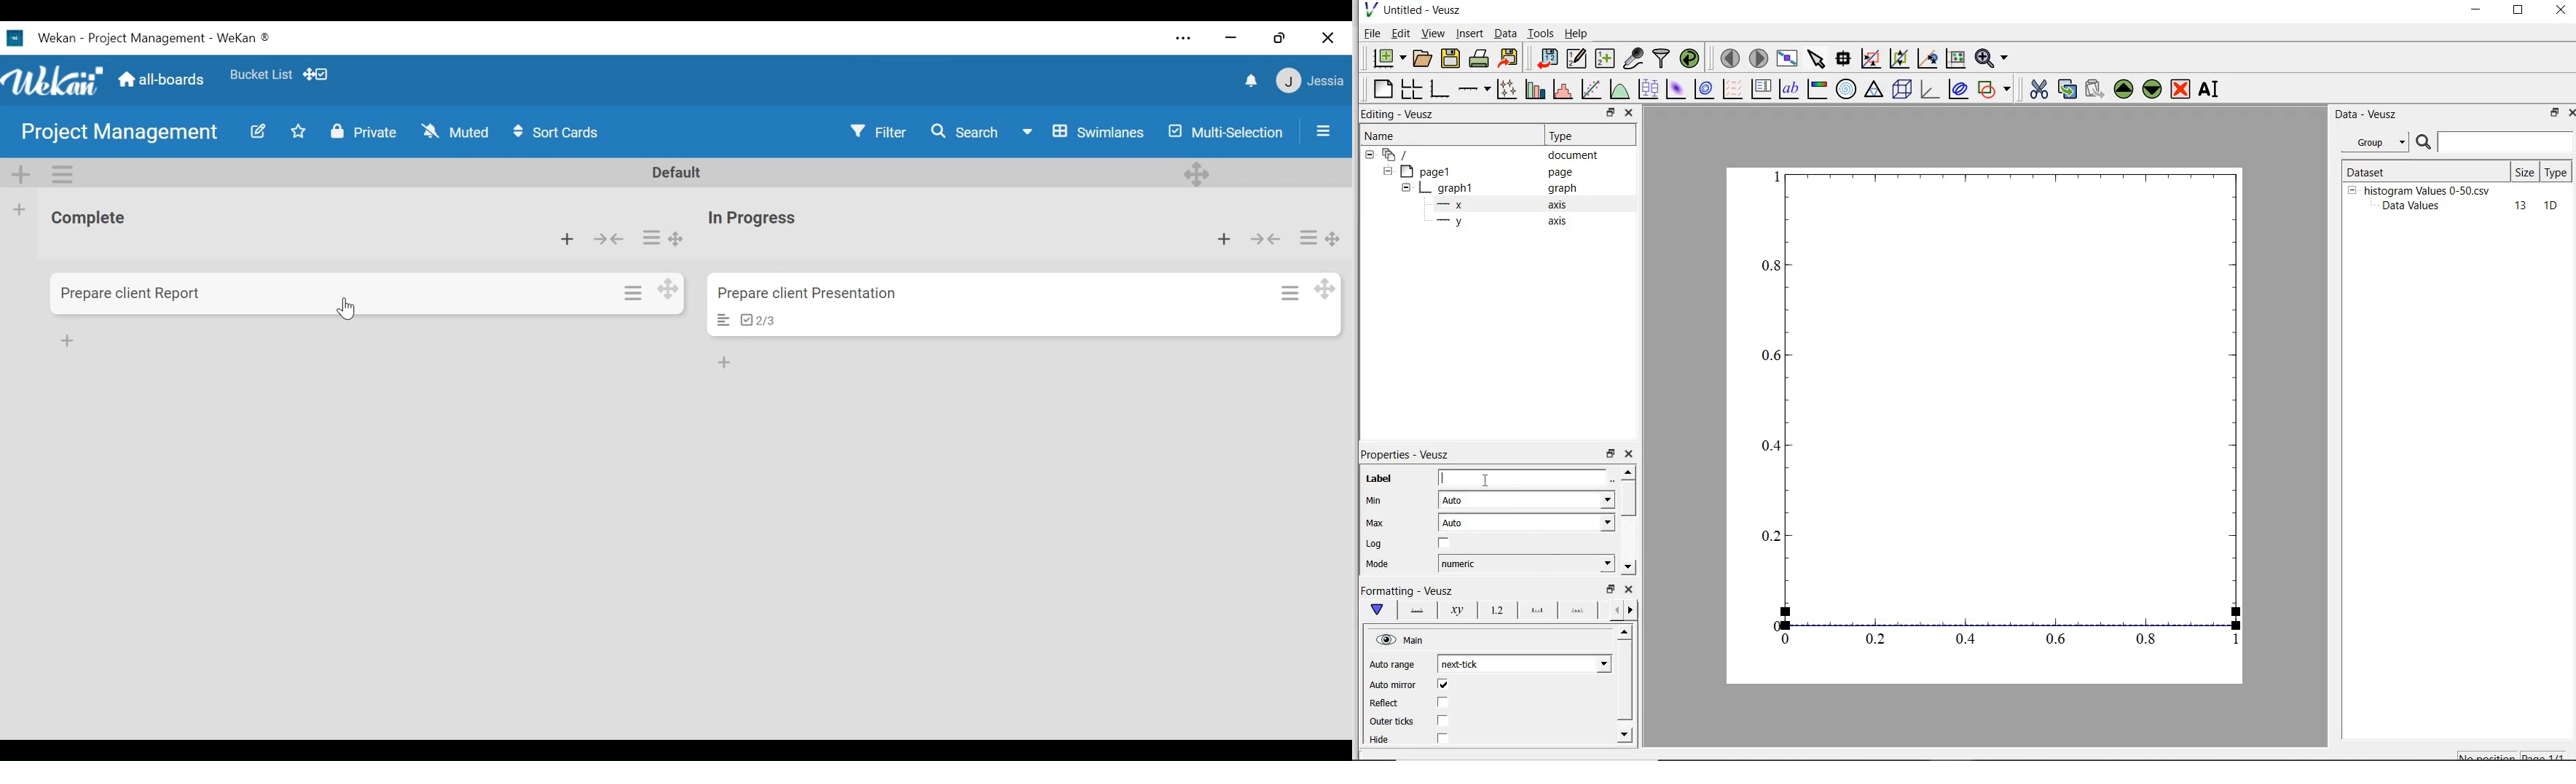 This screenshot has height=784, width=2576. Describe the element at coordinates (568, 240) in the screenshot. I see `Add card to the top of the list` at that location.